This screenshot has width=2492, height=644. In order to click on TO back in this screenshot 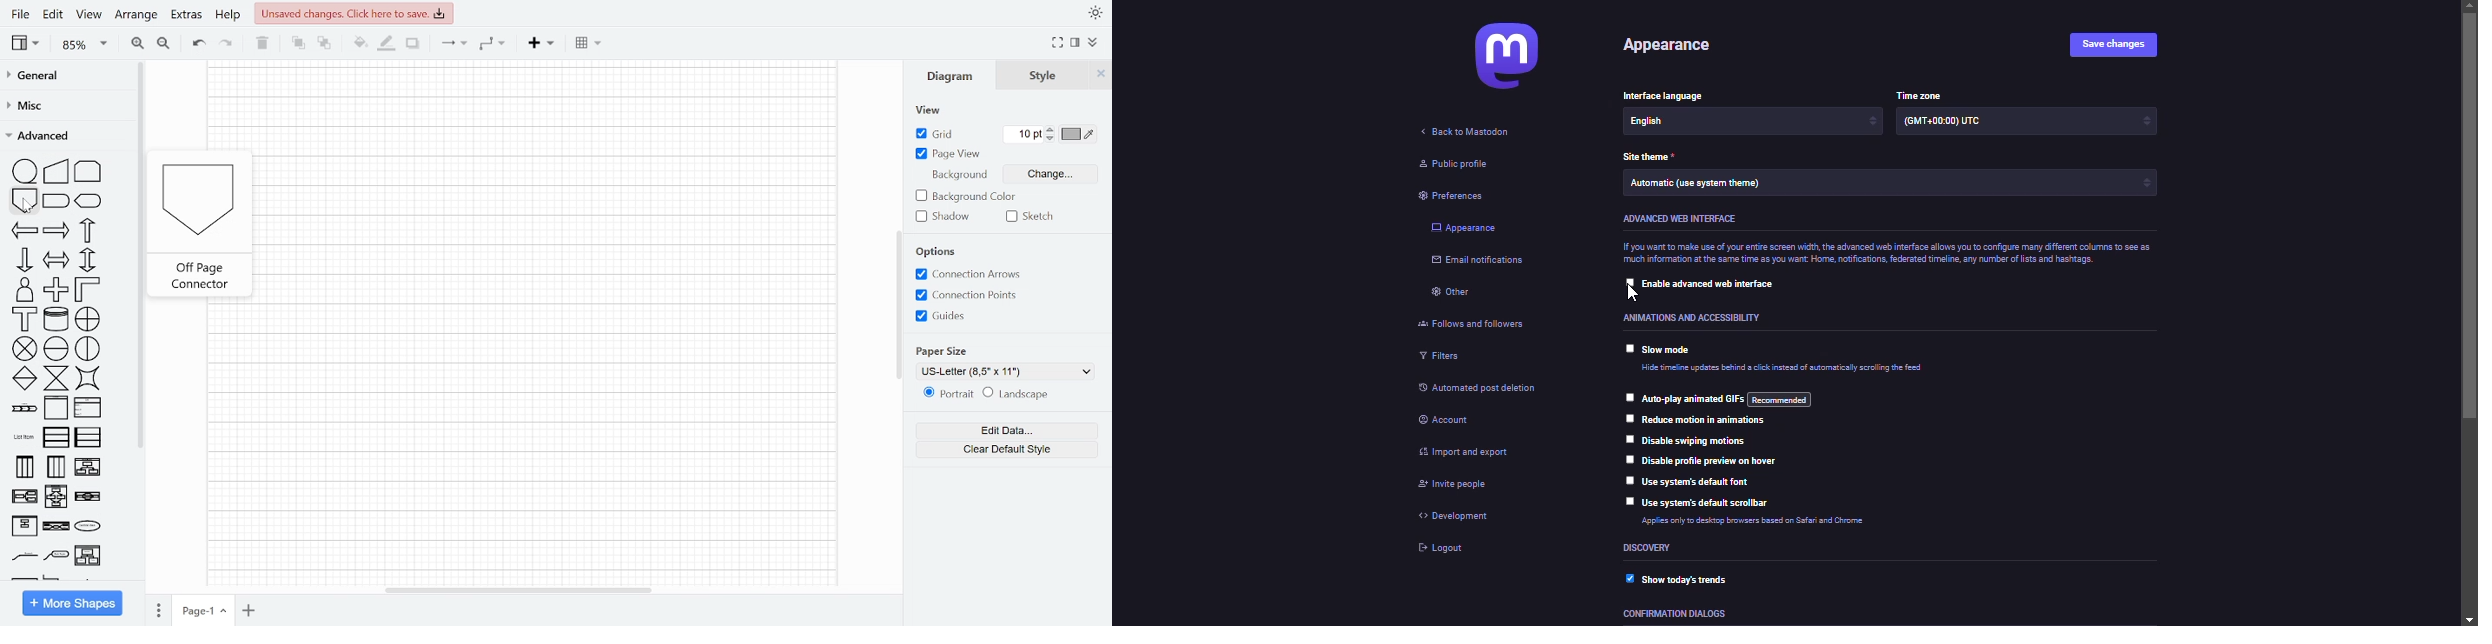, I will do `click(324, 43)`.